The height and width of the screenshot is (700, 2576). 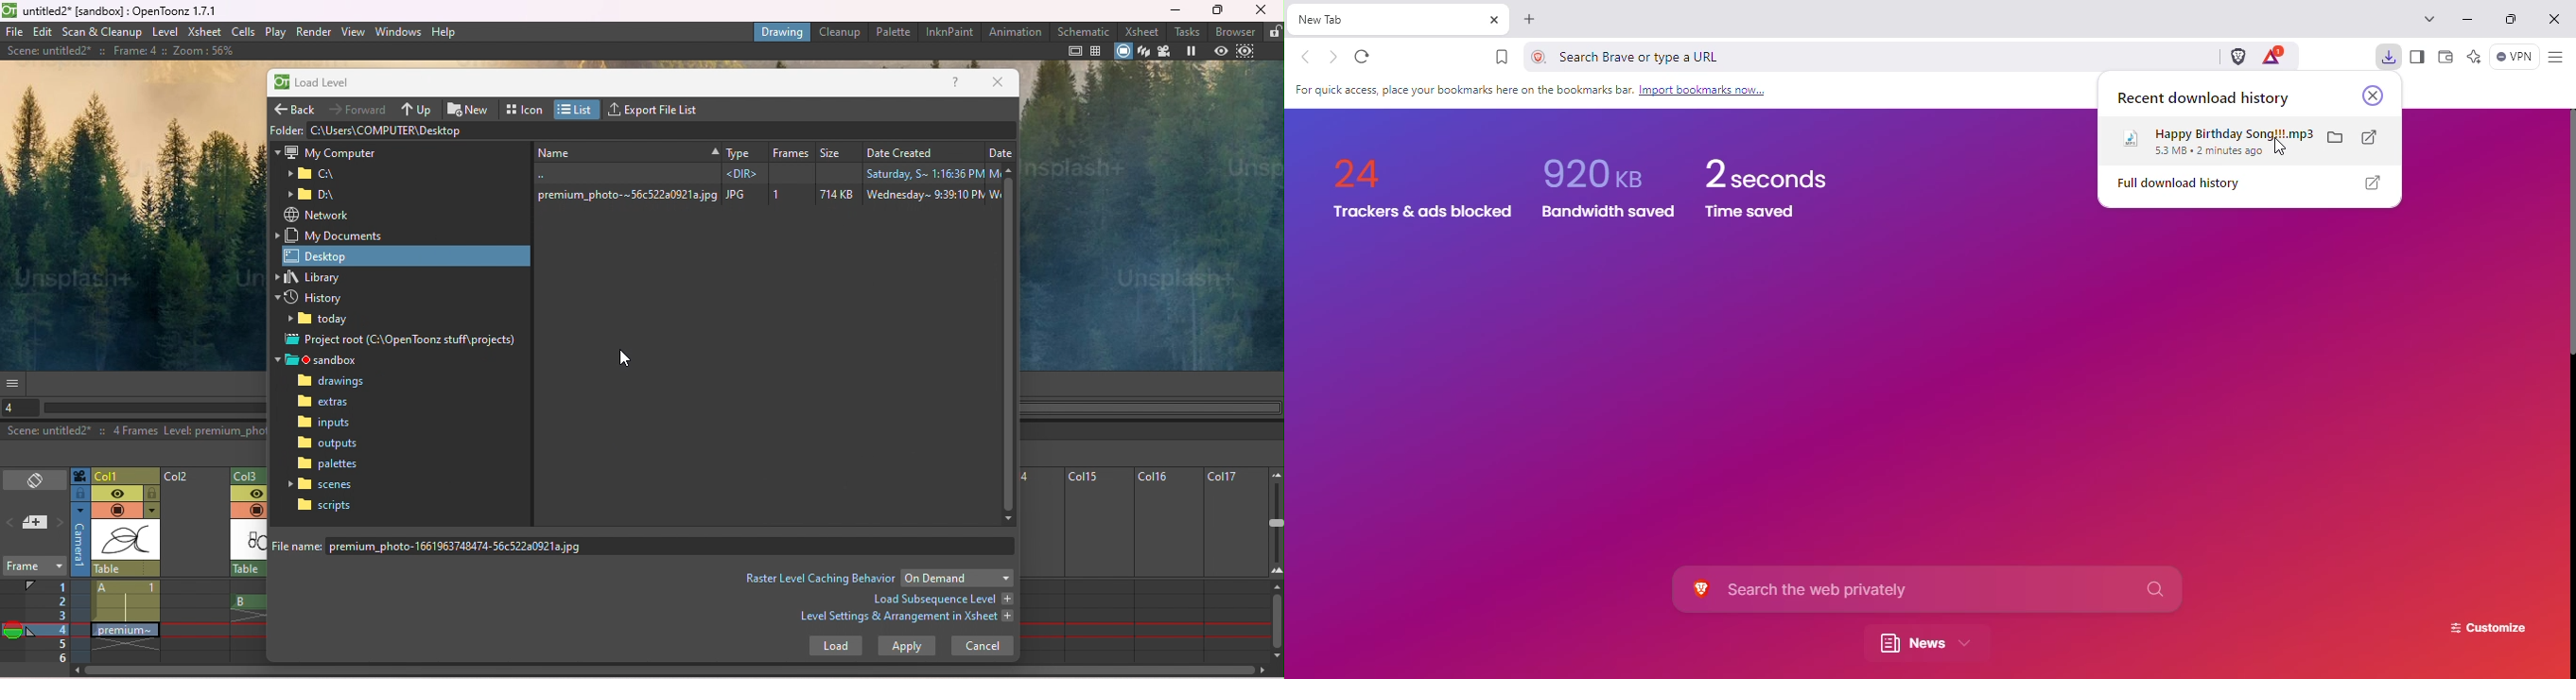 I want to click on Scene: untitled2* :: 3 Frames Level: A Selected: 1 frame: 1 column, so click(x=134, y=432).